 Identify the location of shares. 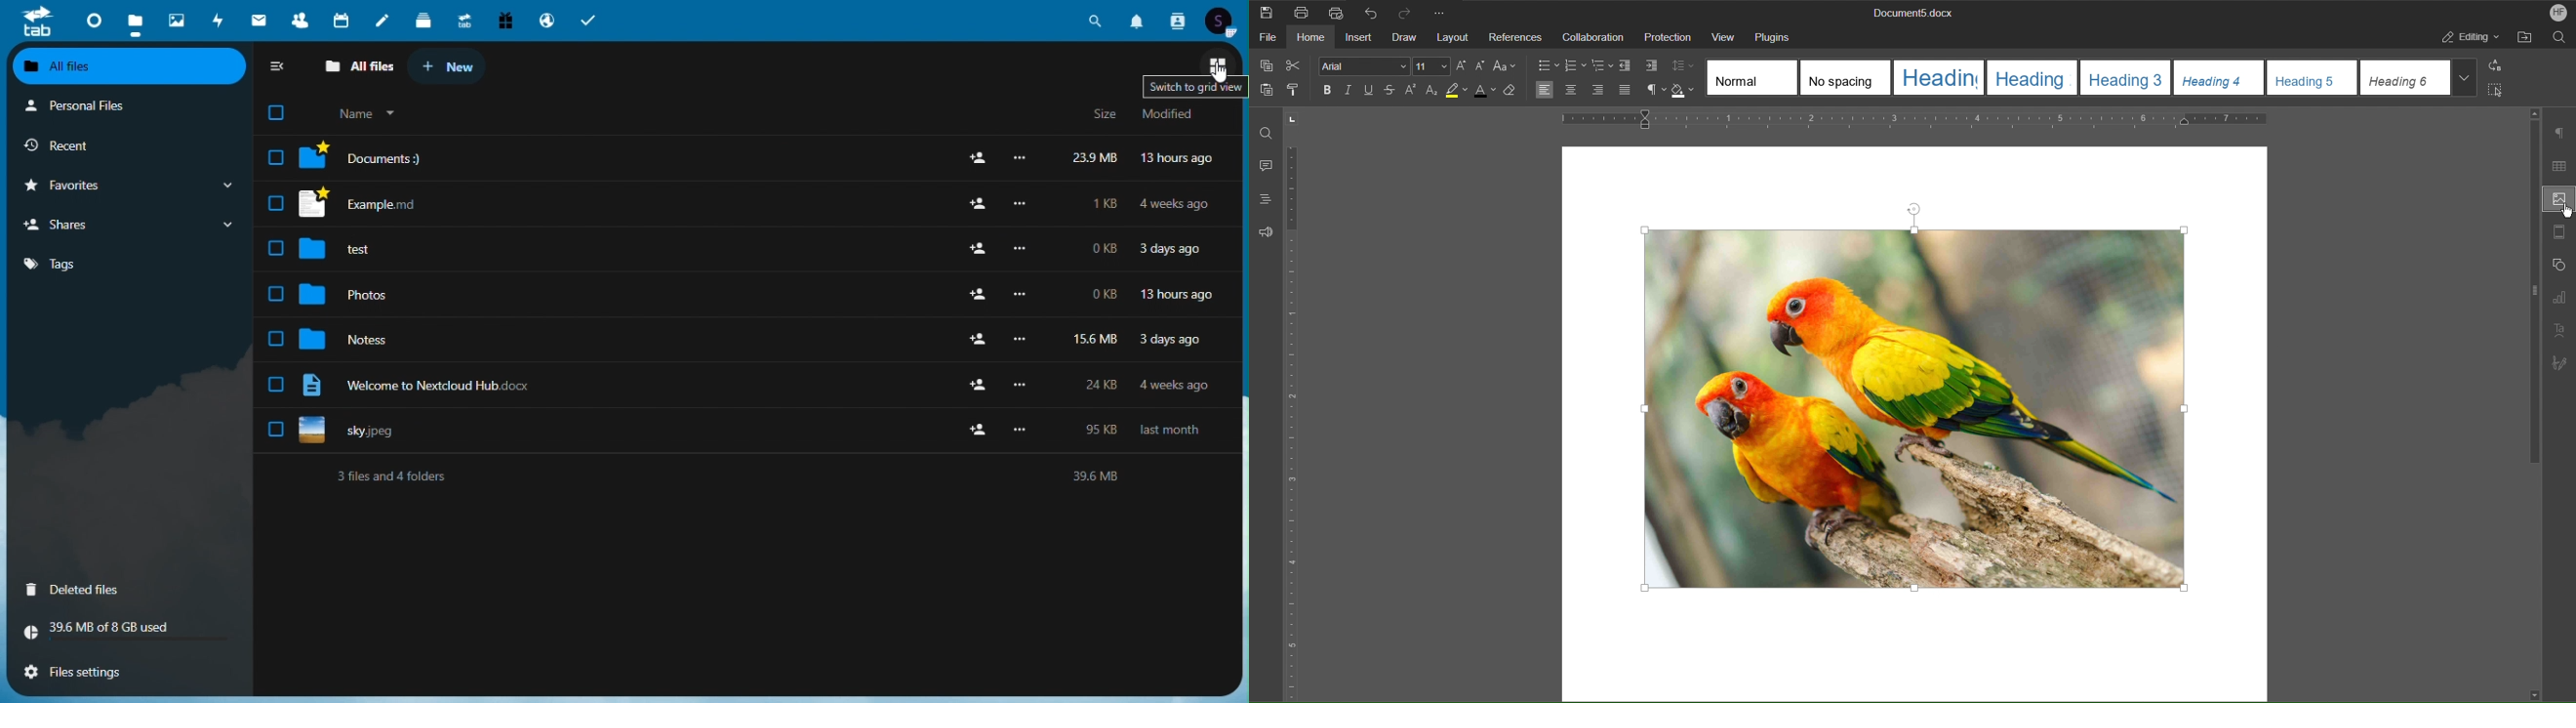
(126, 224).